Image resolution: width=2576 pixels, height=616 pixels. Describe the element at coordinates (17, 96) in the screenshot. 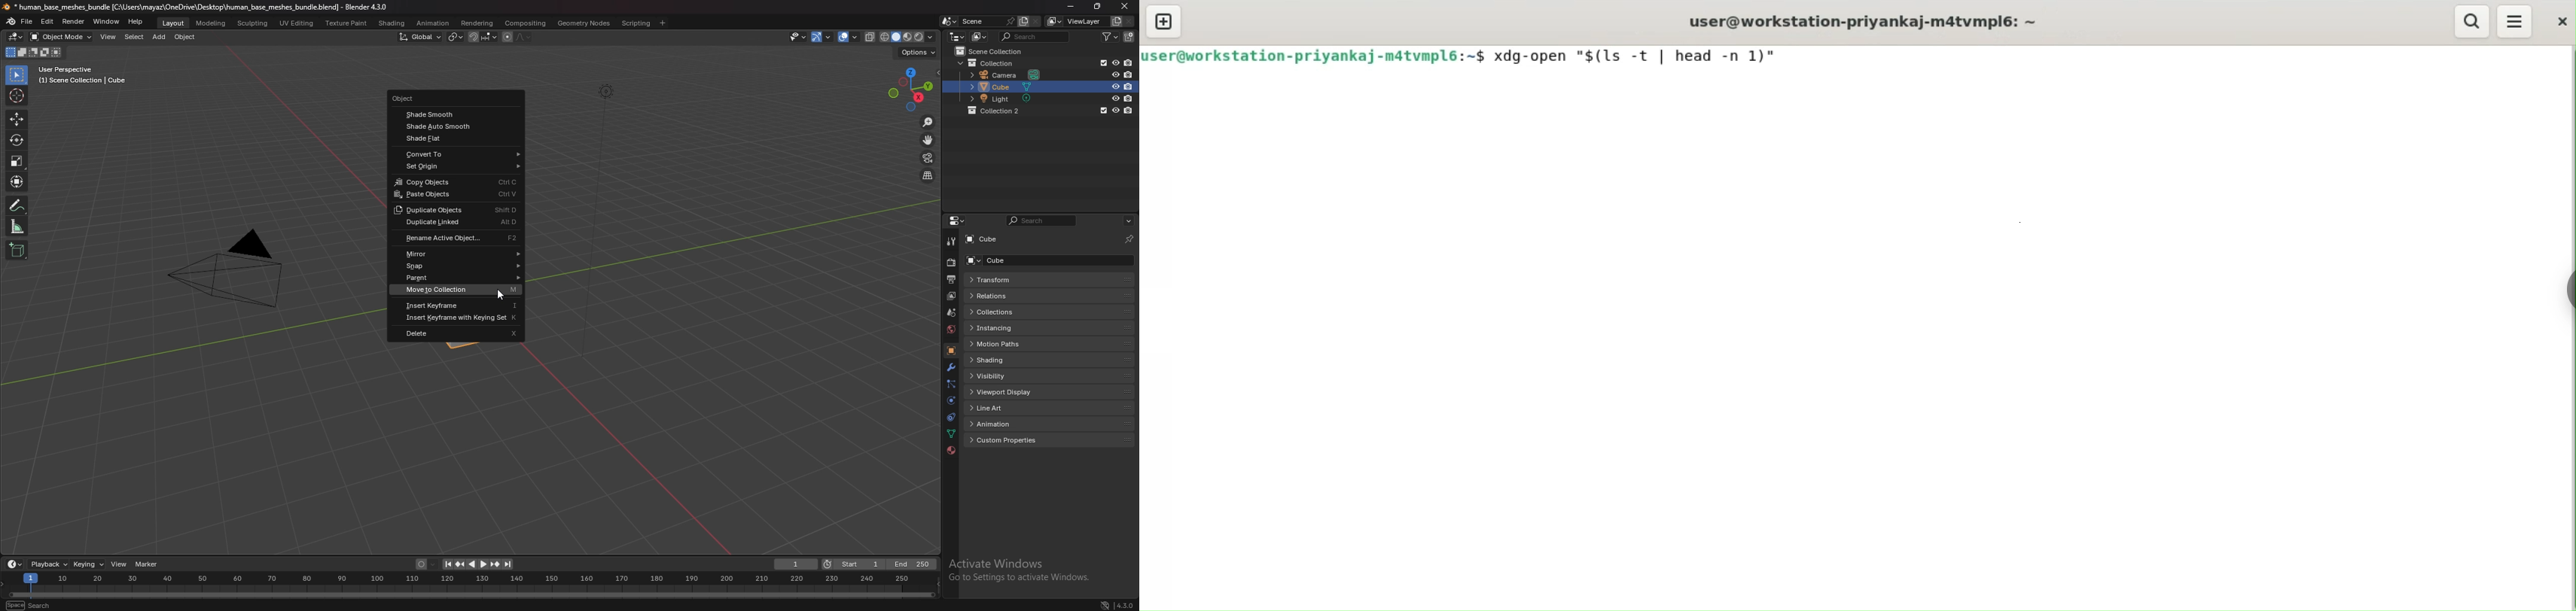

I see `cursor` at that location.